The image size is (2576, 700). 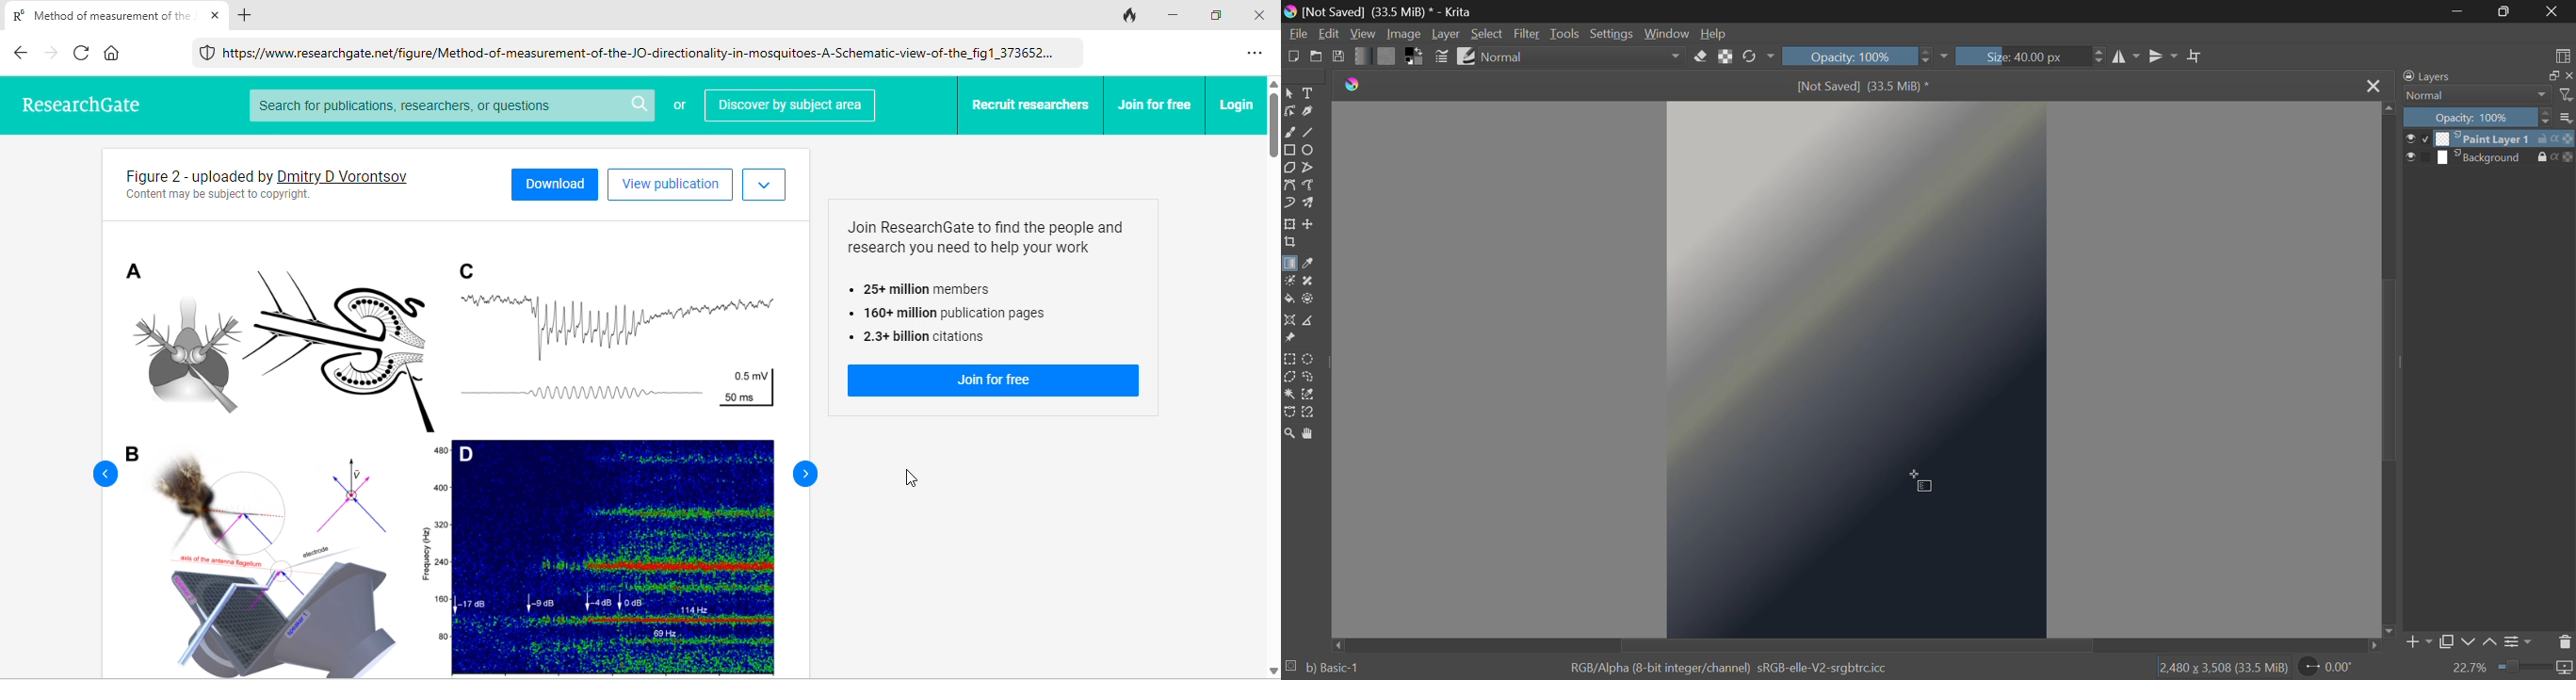 What do you see at coordinates (1713, 33) in the screenshot?
I see `Help` at bounding box center [1713, 33].